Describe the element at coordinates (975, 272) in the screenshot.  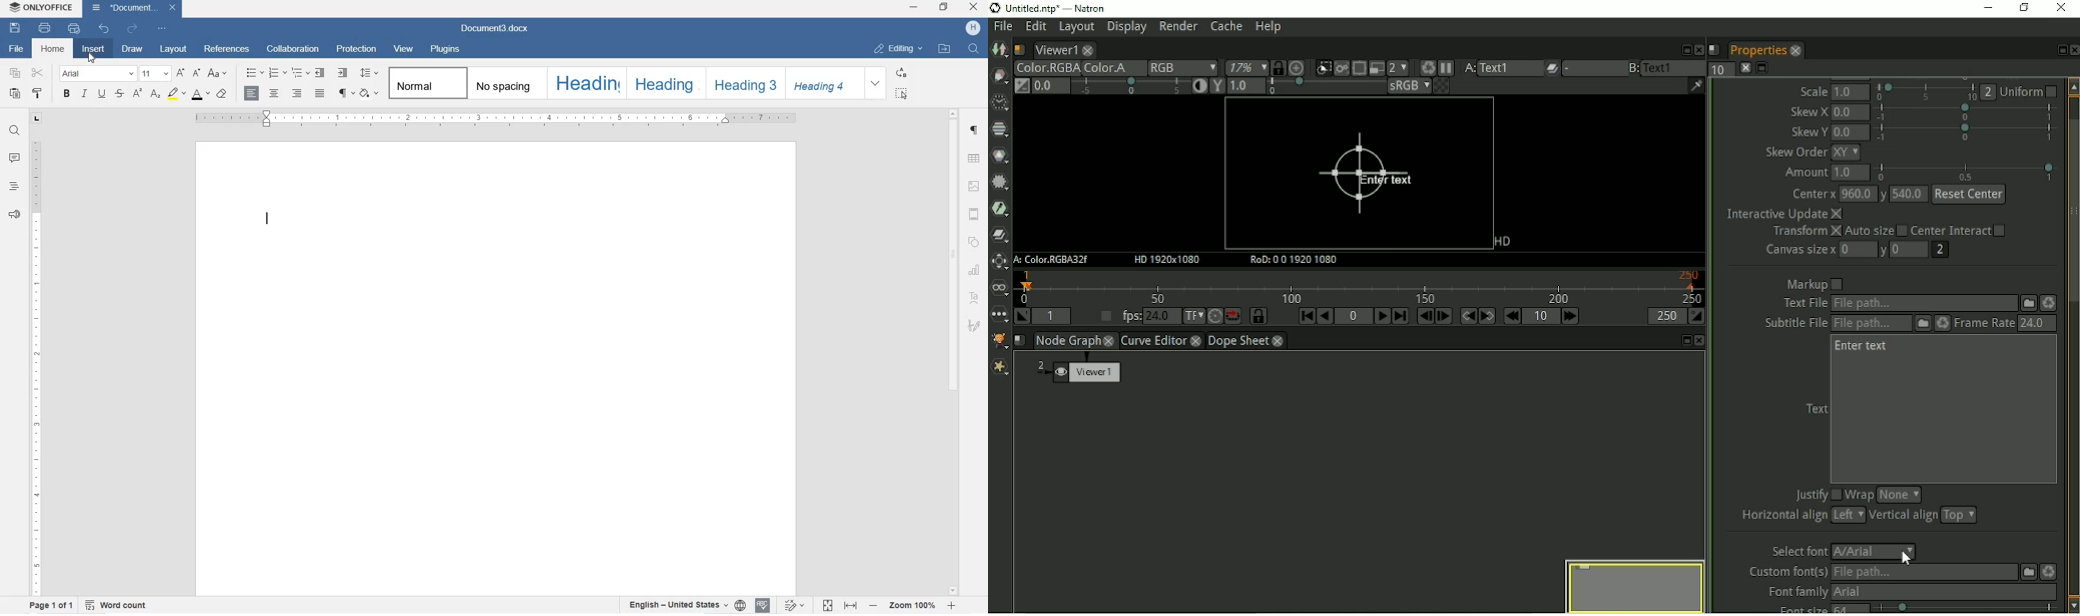
I see `CHART` at that location.